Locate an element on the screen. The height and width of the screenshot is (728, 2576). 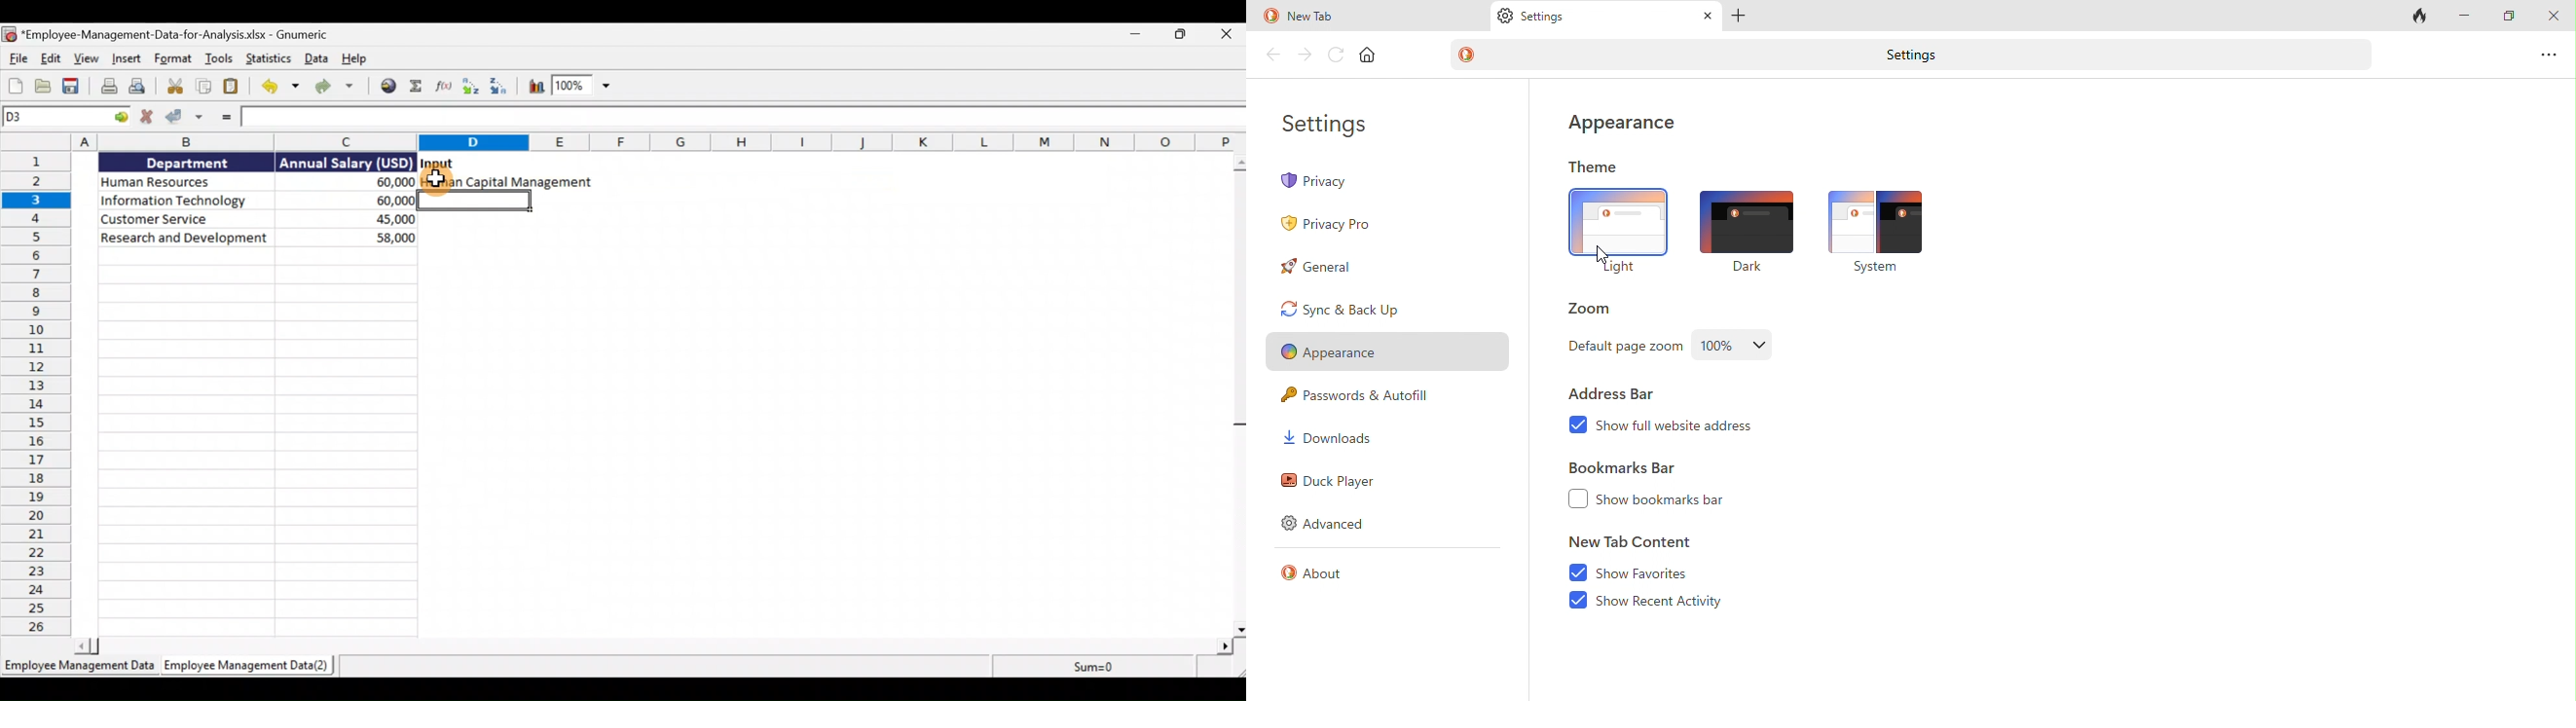
about is located at coordinates (1320, 576).